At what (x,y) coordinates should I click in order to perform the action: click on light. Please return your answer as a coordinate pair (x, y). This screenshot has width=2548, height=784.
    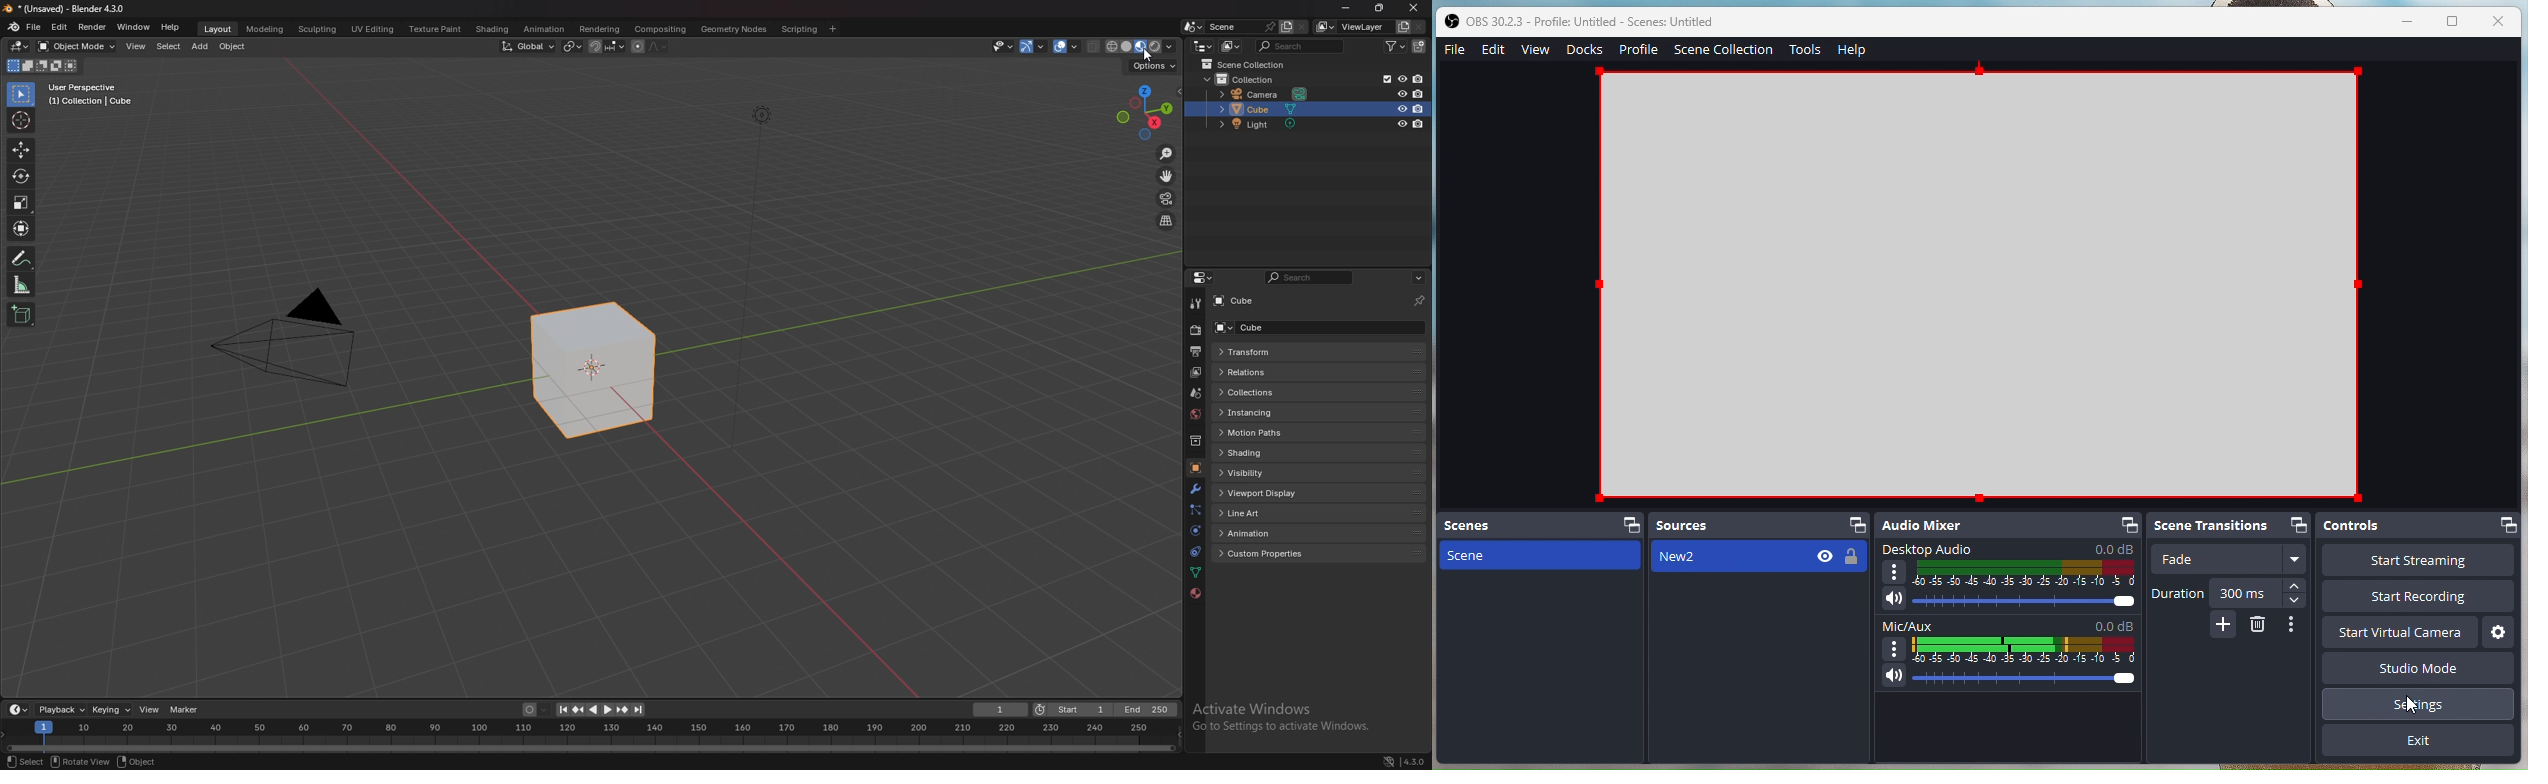
    Looking at the image, I should click on (1253, 125).